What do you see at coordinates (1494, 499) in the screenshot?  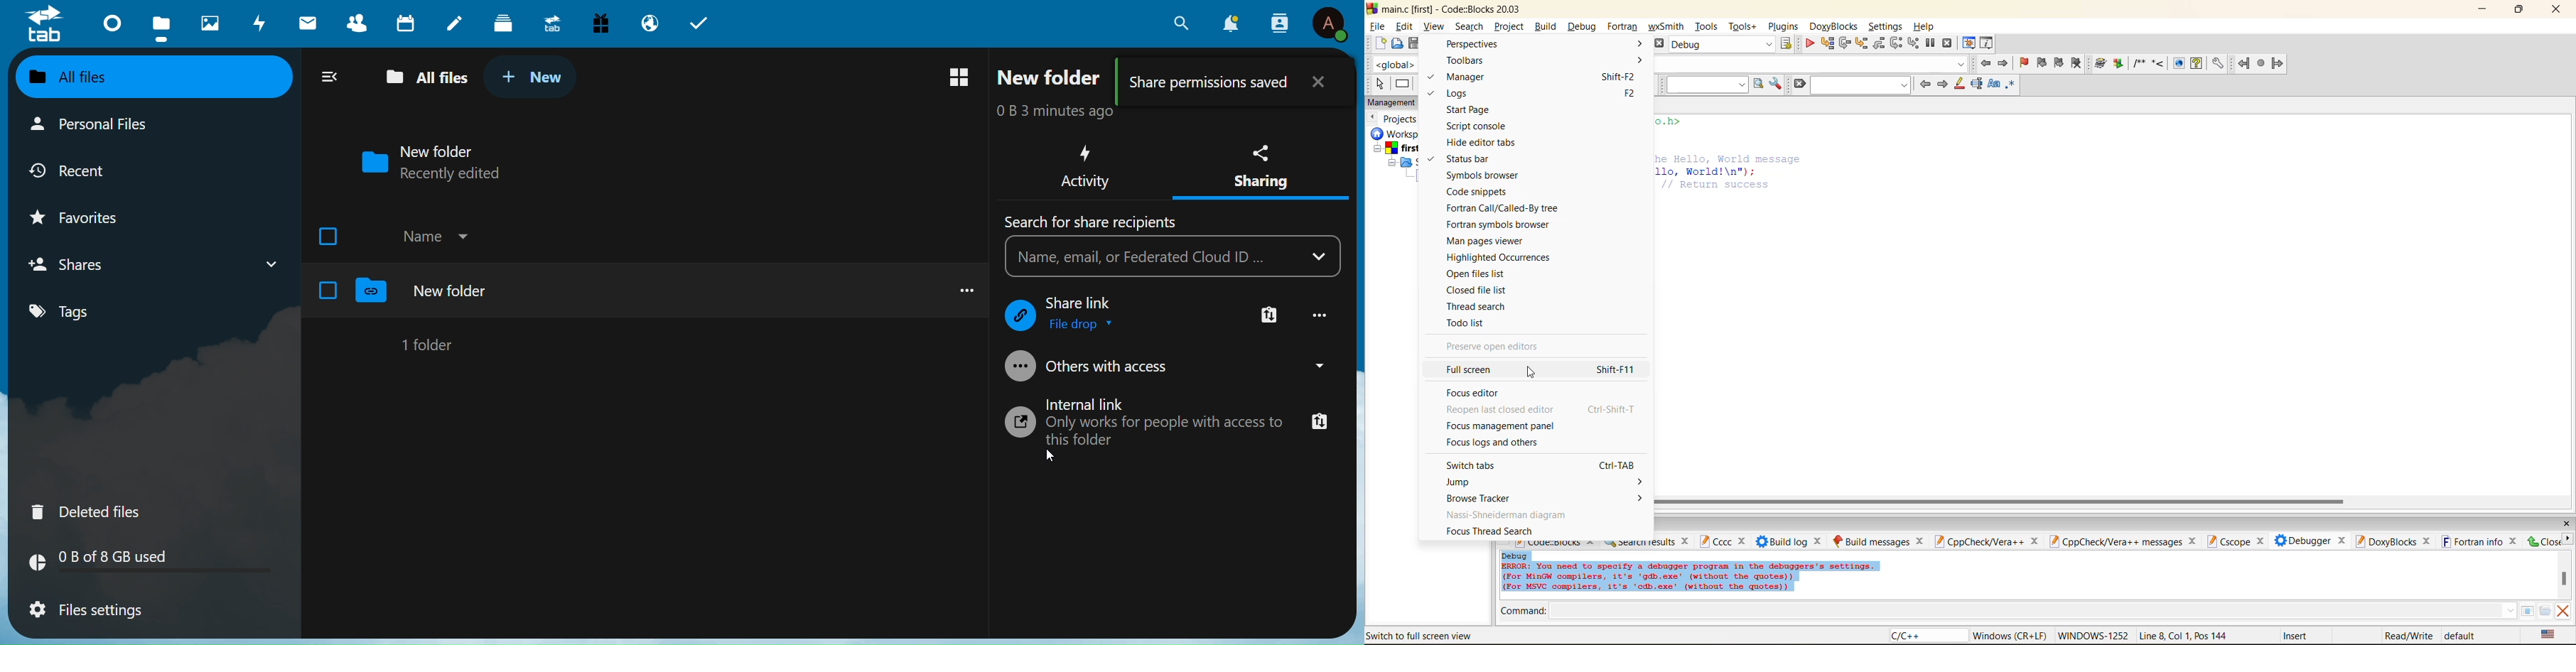 I see `browse tracker` at bounding box center [1494, 499].